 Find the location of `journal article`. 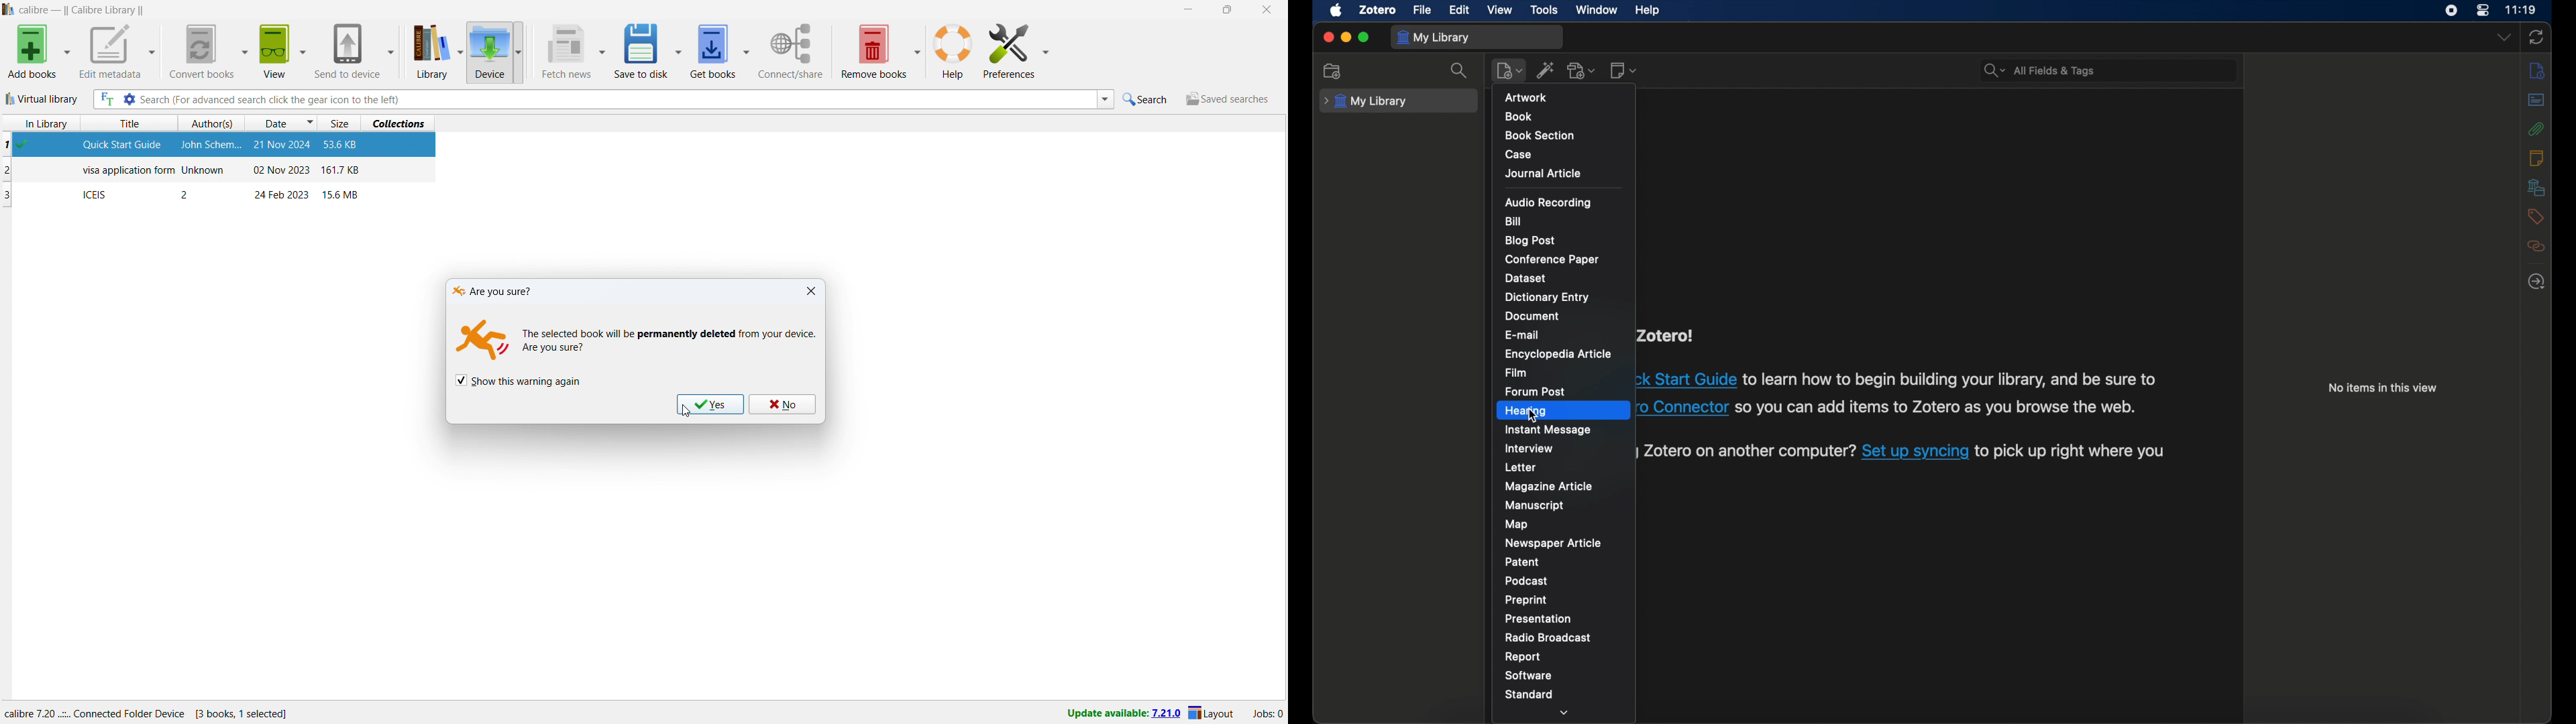

journal article is located at coordinates (1543, 174).